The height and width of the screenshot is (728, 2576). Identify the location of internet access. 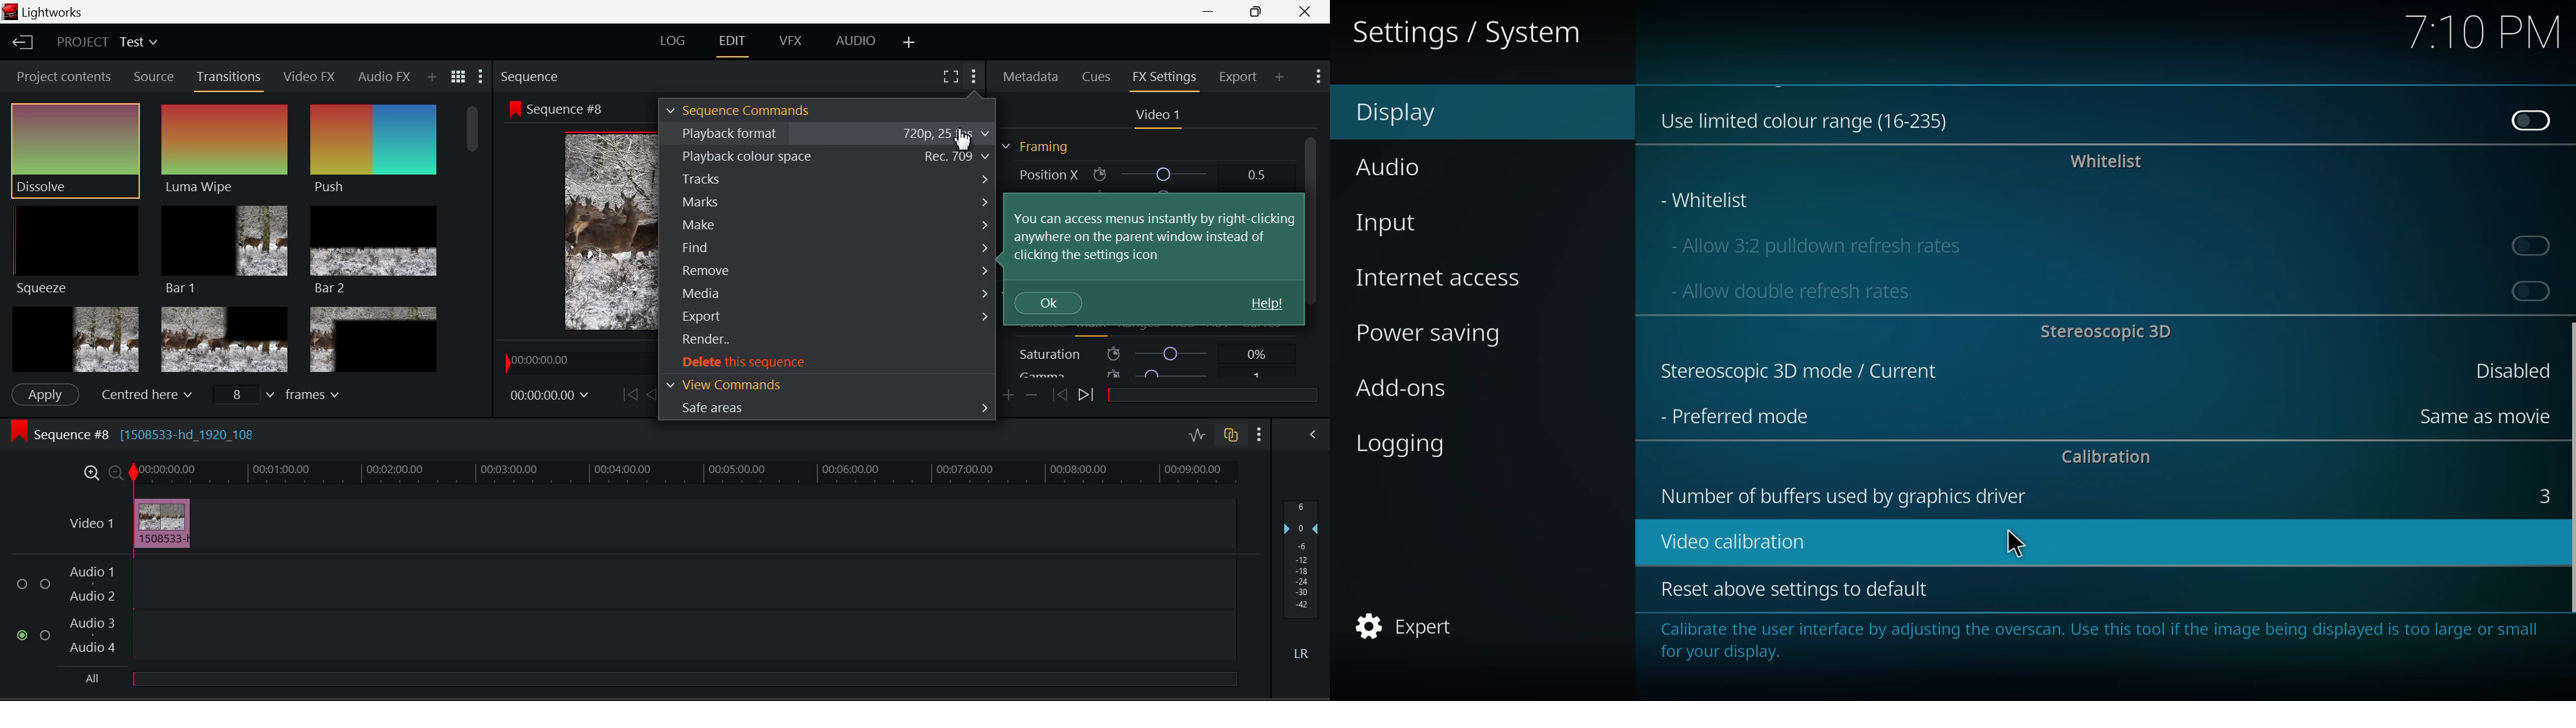
(1442, 277).